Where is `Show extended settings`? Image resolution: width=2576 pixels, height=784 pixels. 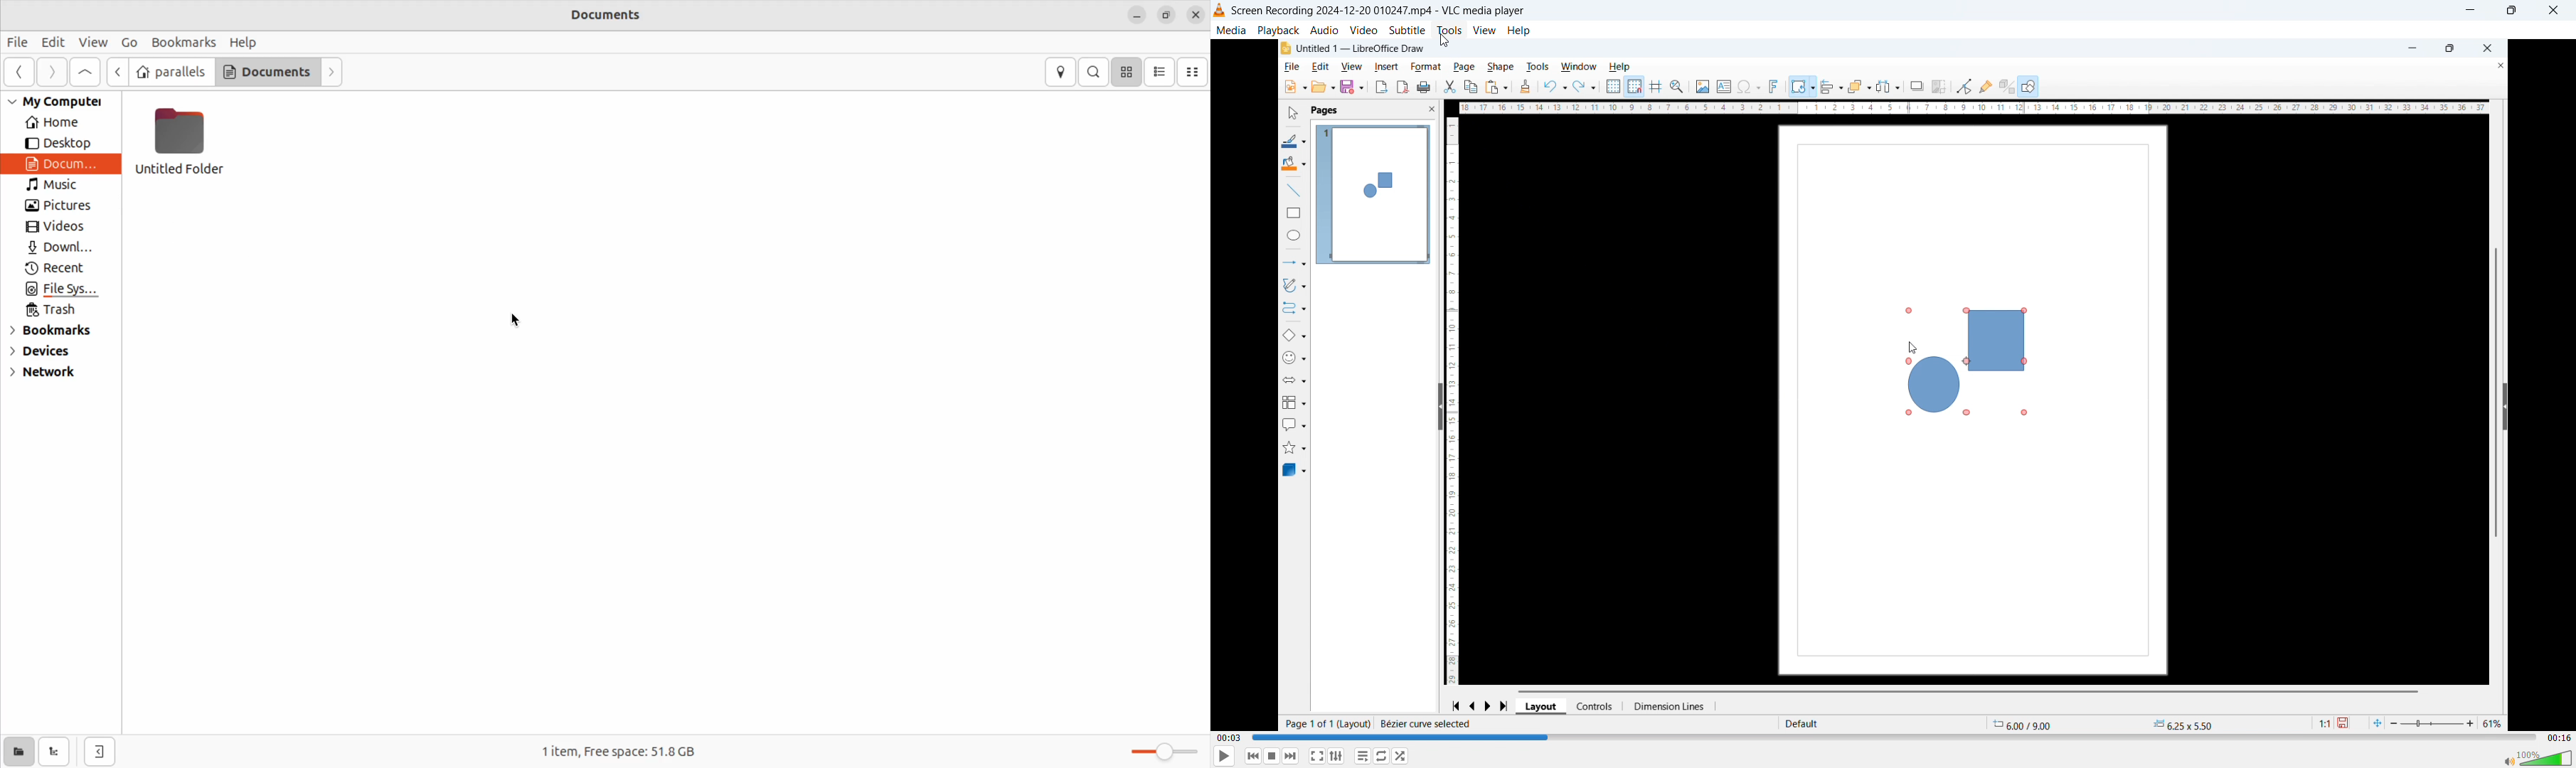 Show extended settings is located at coordinates (1336, 757).